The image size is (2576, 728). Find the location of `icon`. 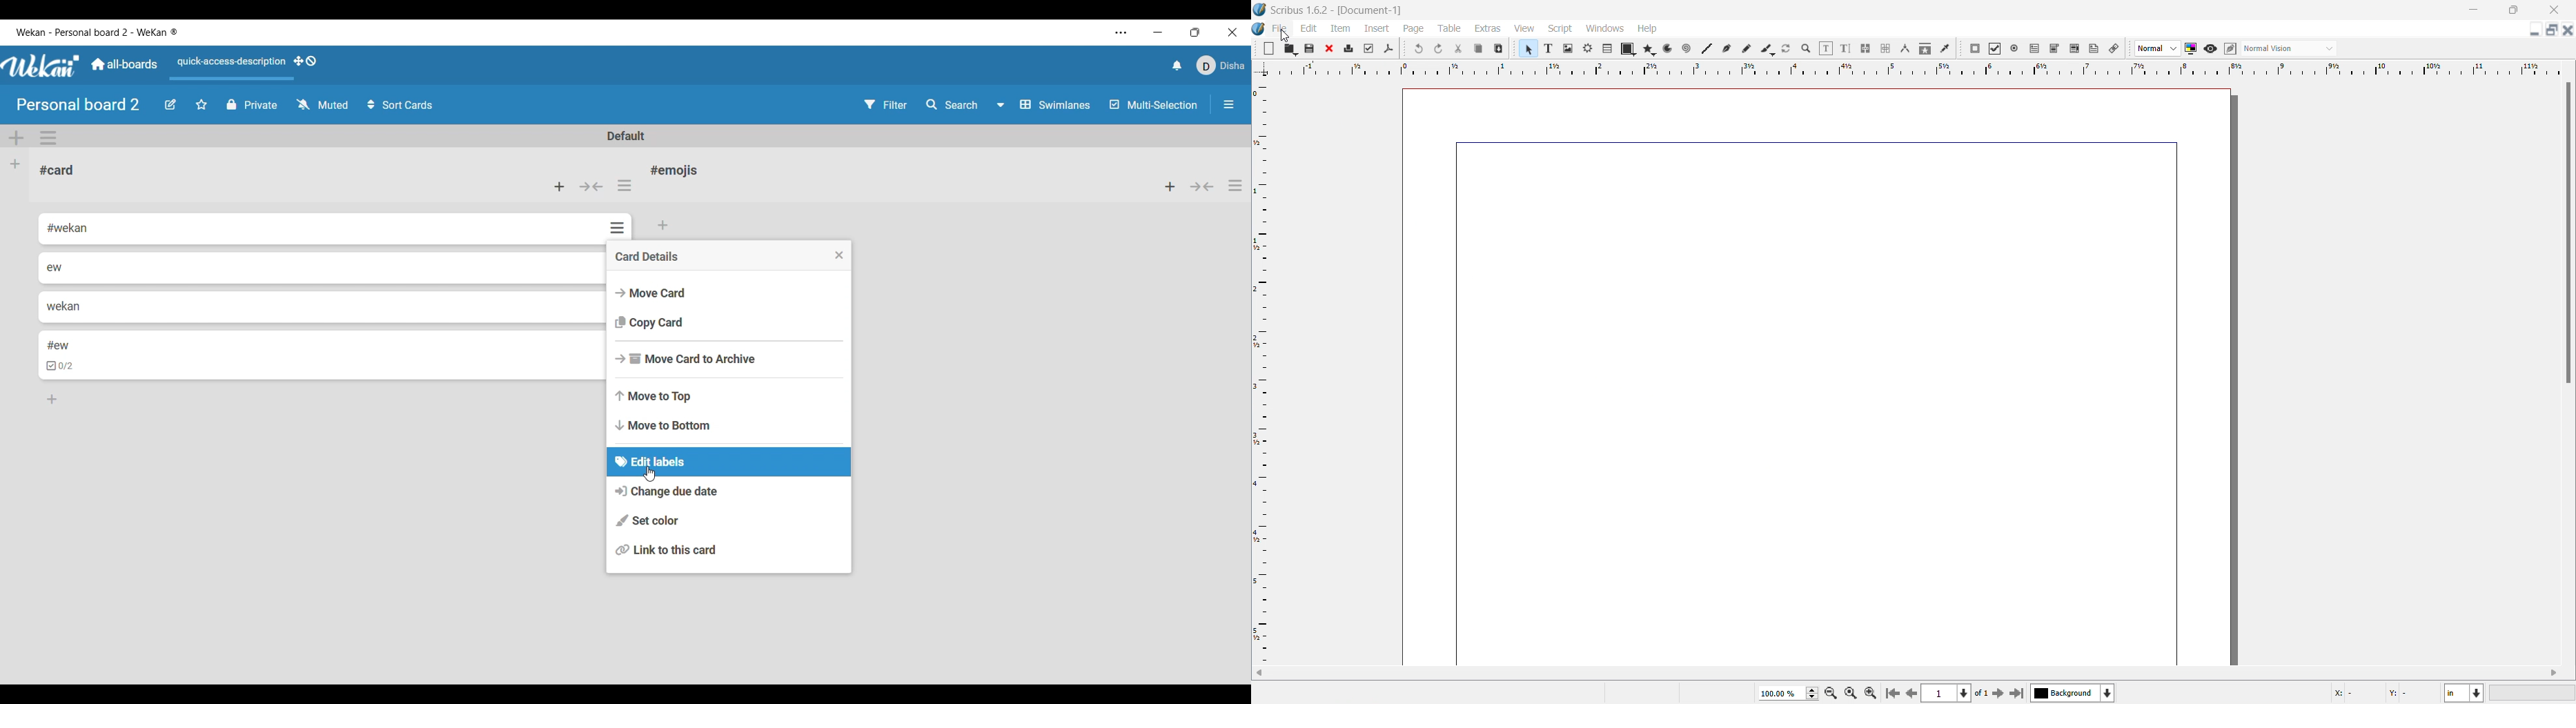

icon is located at coordinates (1764, 50).